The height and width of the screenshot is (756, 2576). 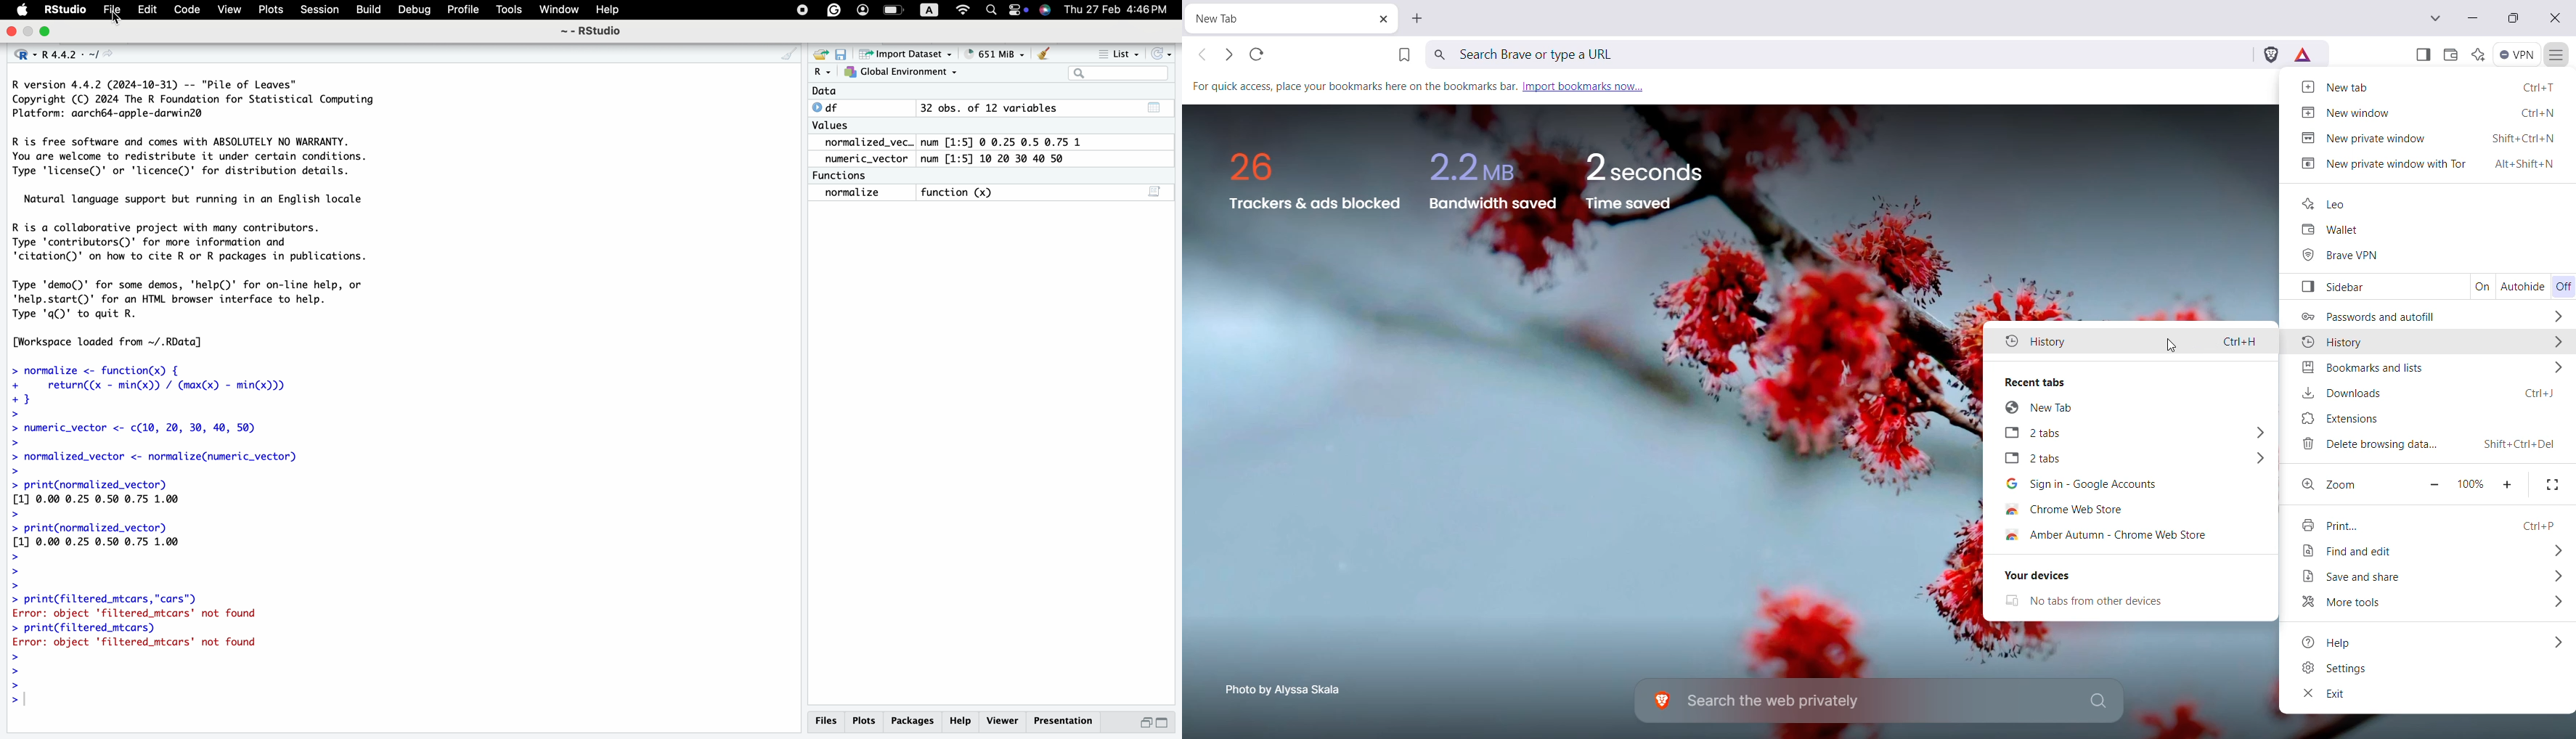 I want to click on Presentation, so click(x=1068, y=720).